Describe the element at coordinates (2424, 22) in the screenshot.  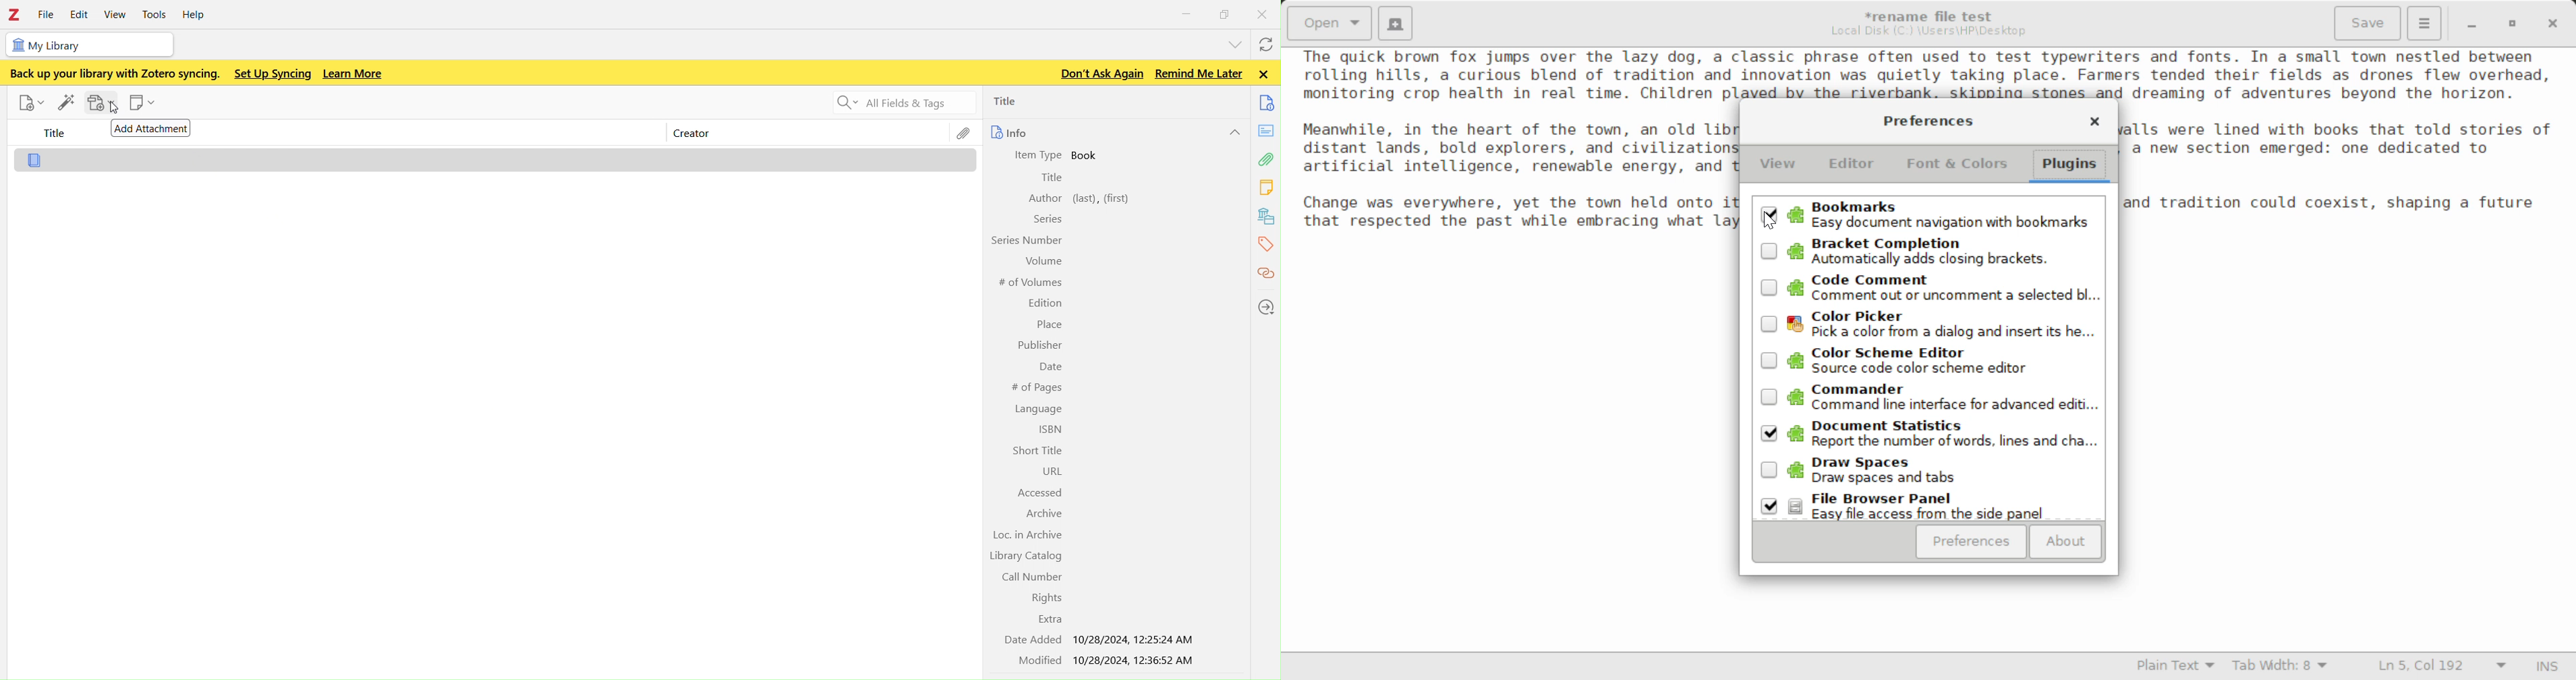
I see `Menu` at that location.